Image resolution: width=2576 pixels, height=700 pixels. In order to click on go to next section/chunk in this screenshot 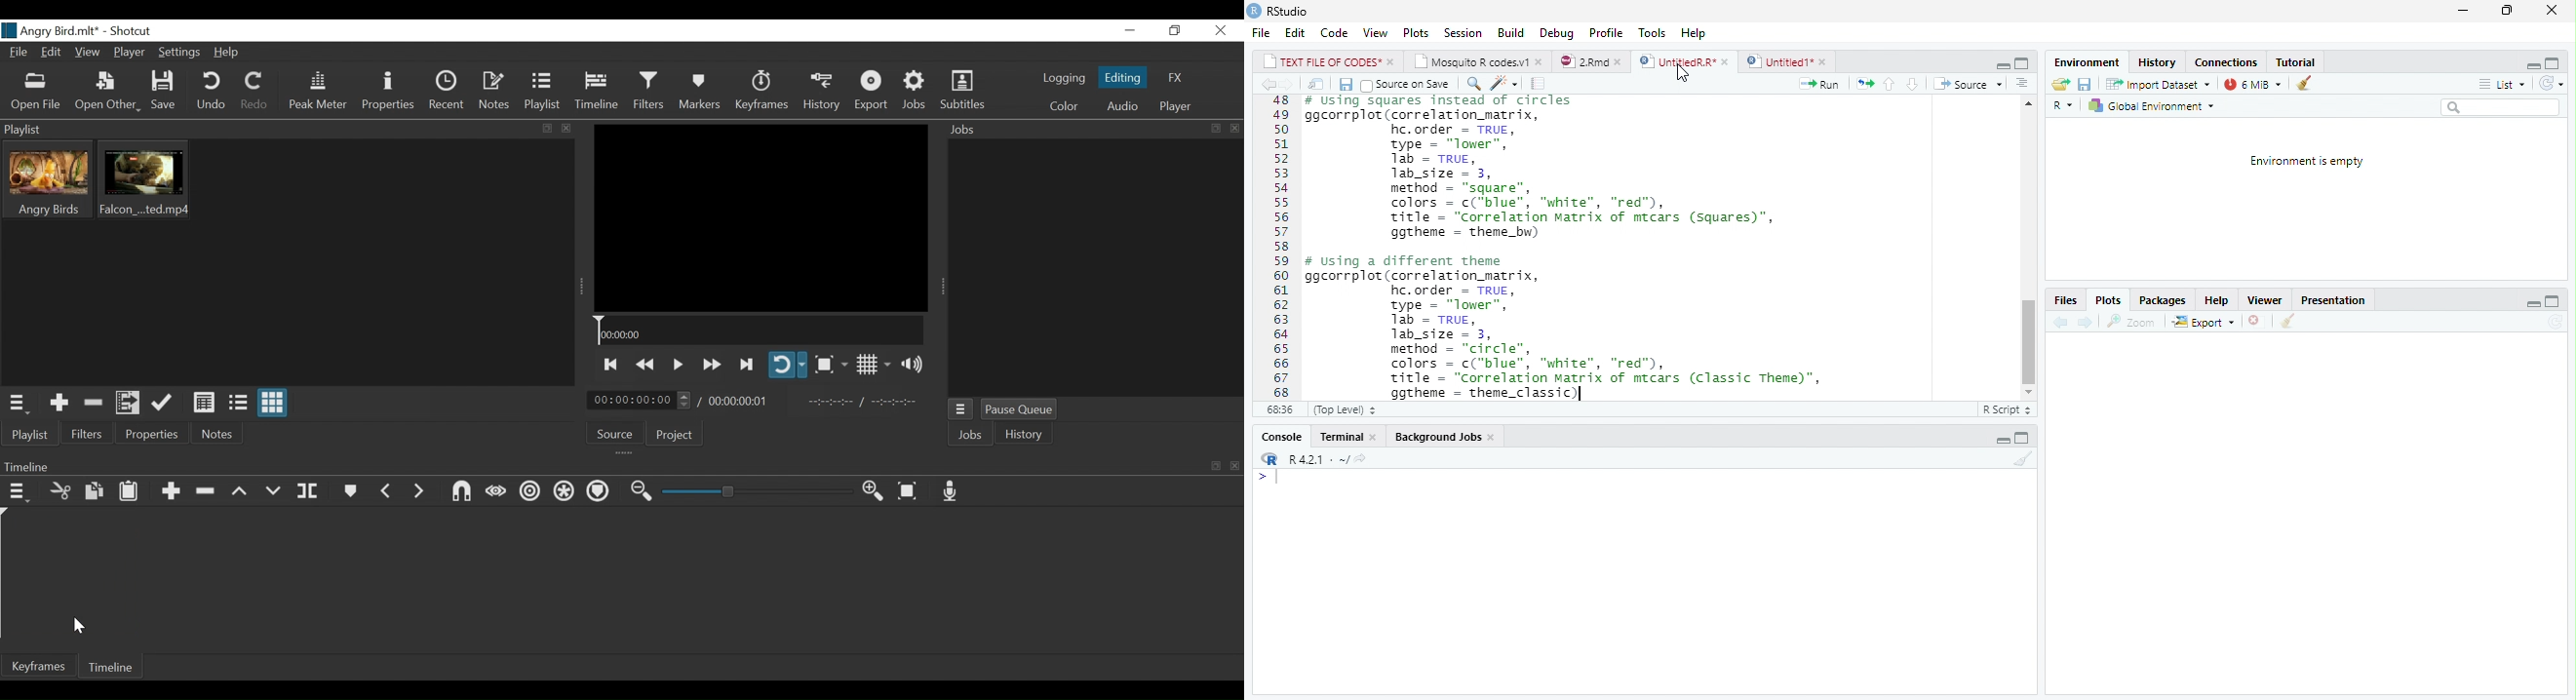, I will do `click(1910, 84)`.